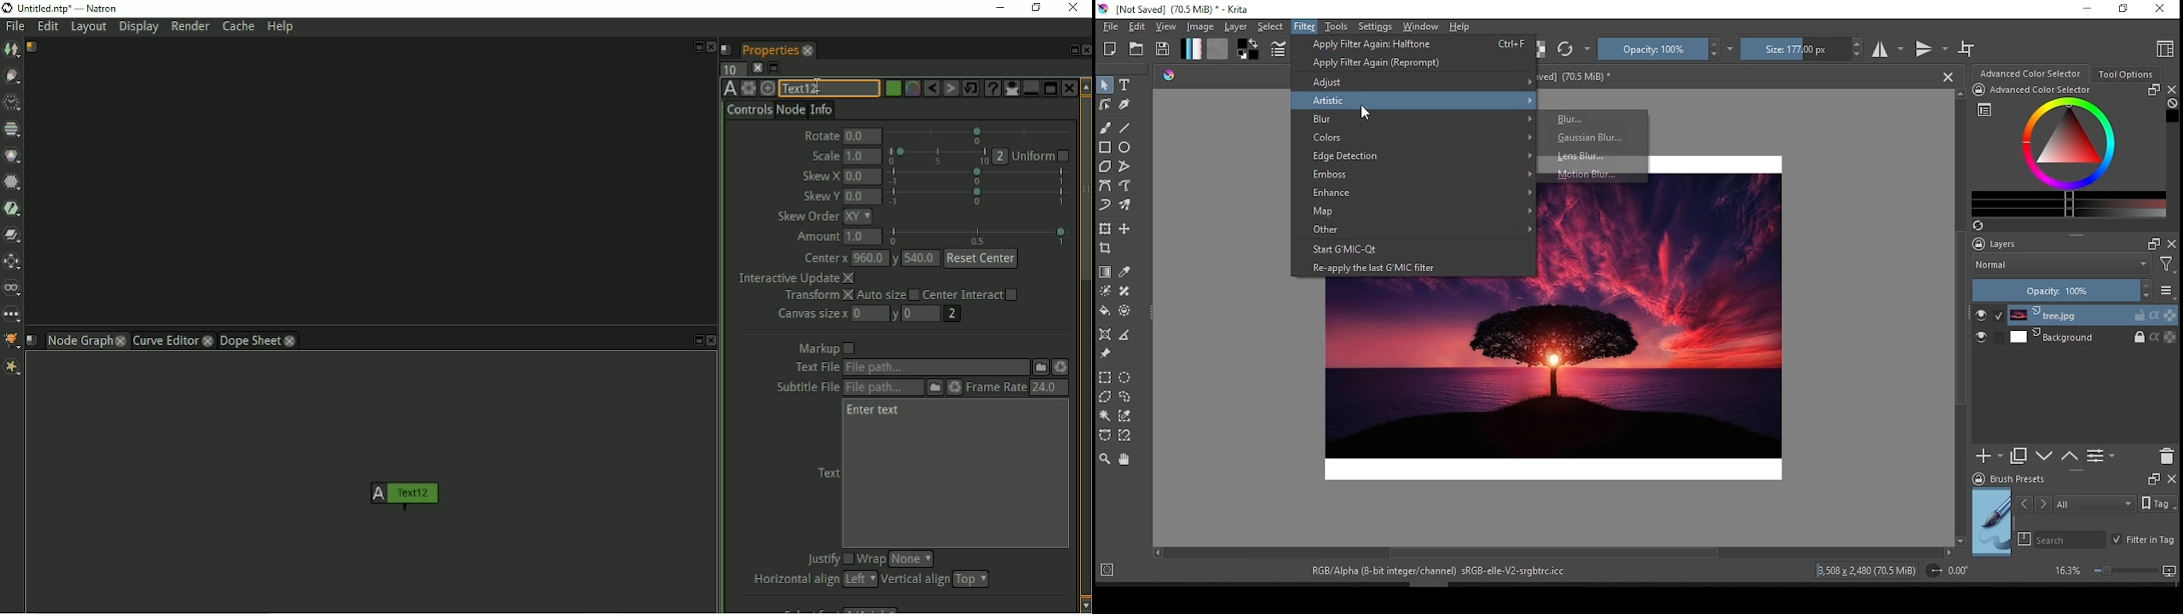 The image size is (2184, 616). I want to click on Tags, so click(2160, 502).